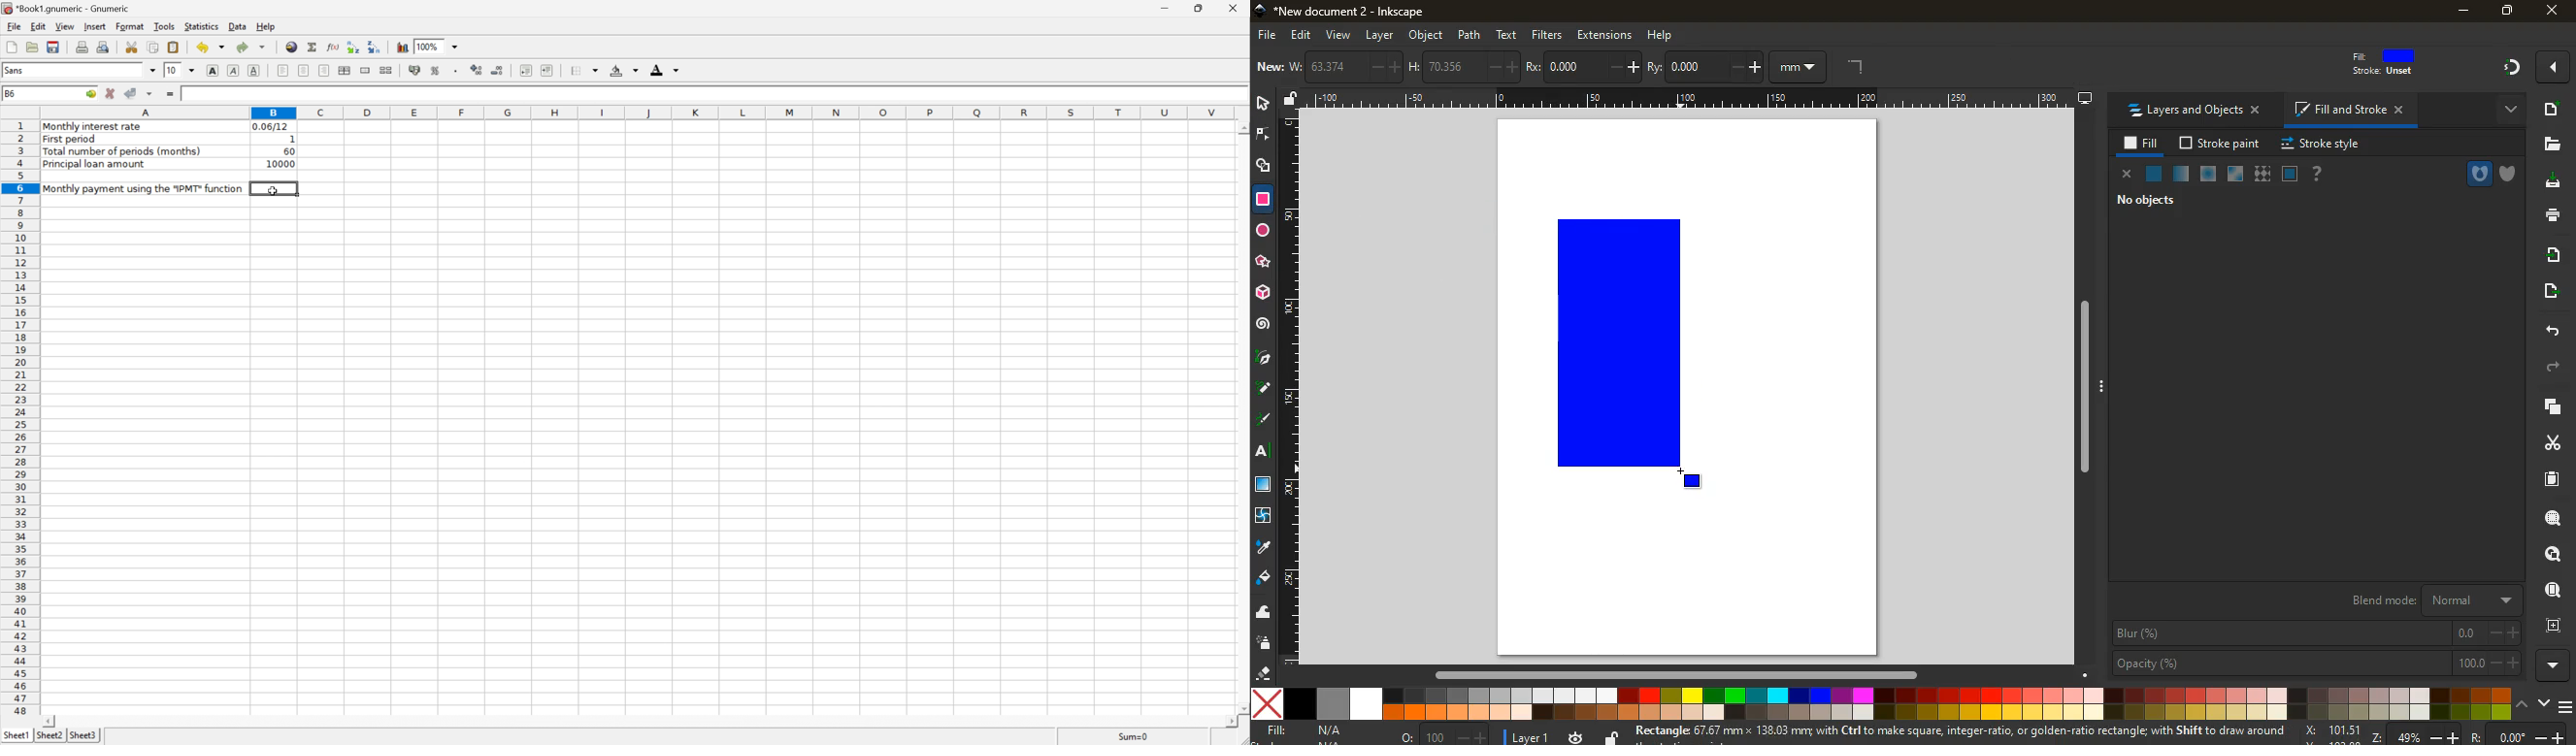 The height and width of the screenshot is (756, 2576). What do you see at coordinates (1636, 350) in the screenshot?
I see `rectangle` at bounding box center [1636, 350].